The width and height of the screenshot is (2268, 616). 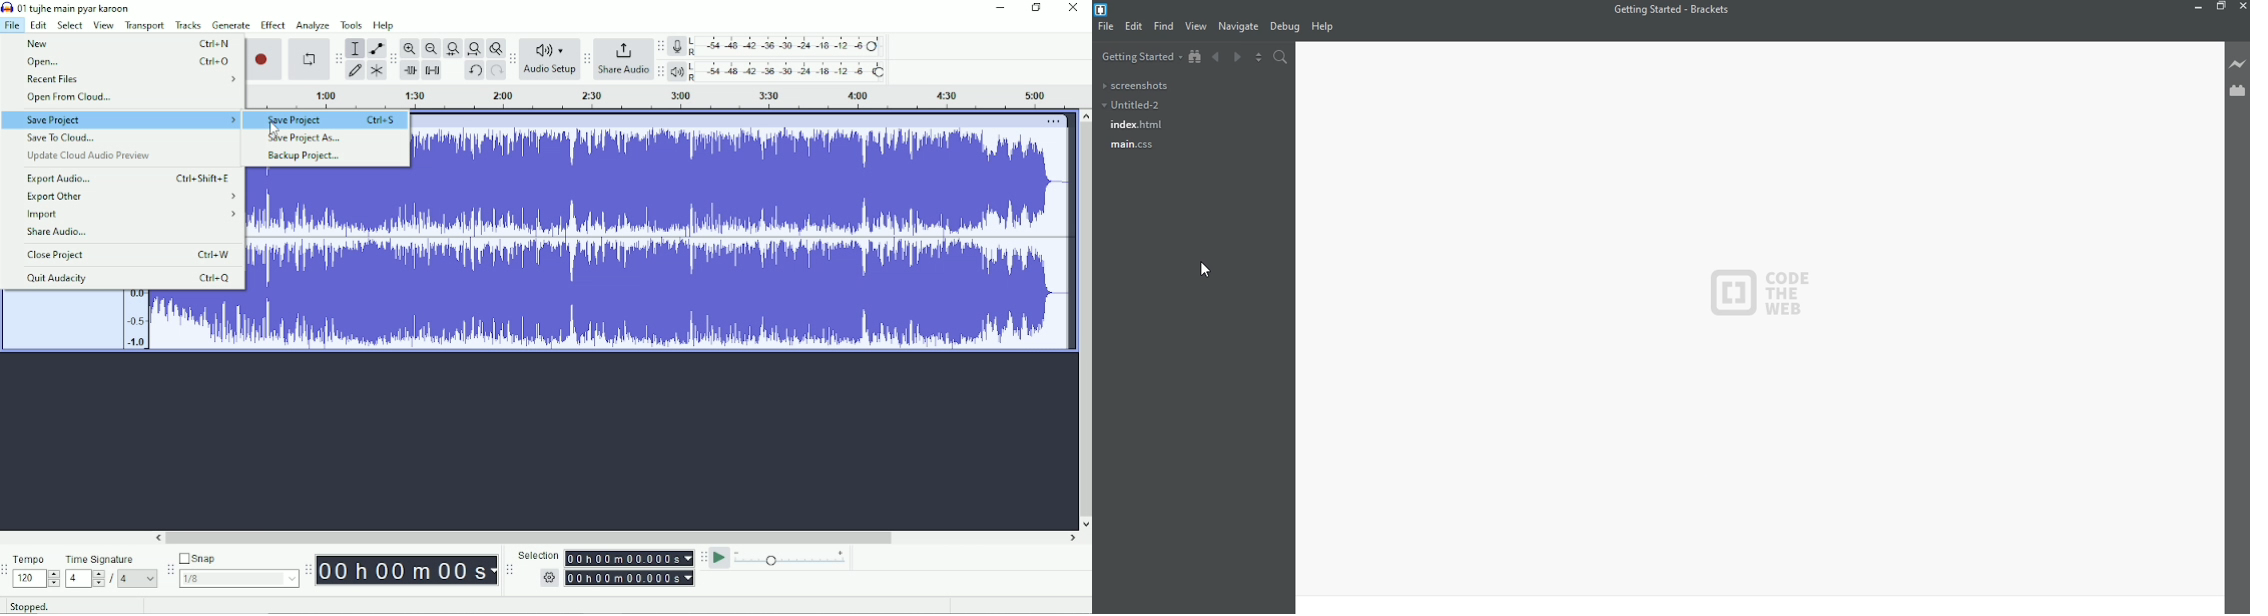 What do you see at coordinates (475, 48) in the screenshot?
I see `Fit project to width` at bounding box center [475, 48].